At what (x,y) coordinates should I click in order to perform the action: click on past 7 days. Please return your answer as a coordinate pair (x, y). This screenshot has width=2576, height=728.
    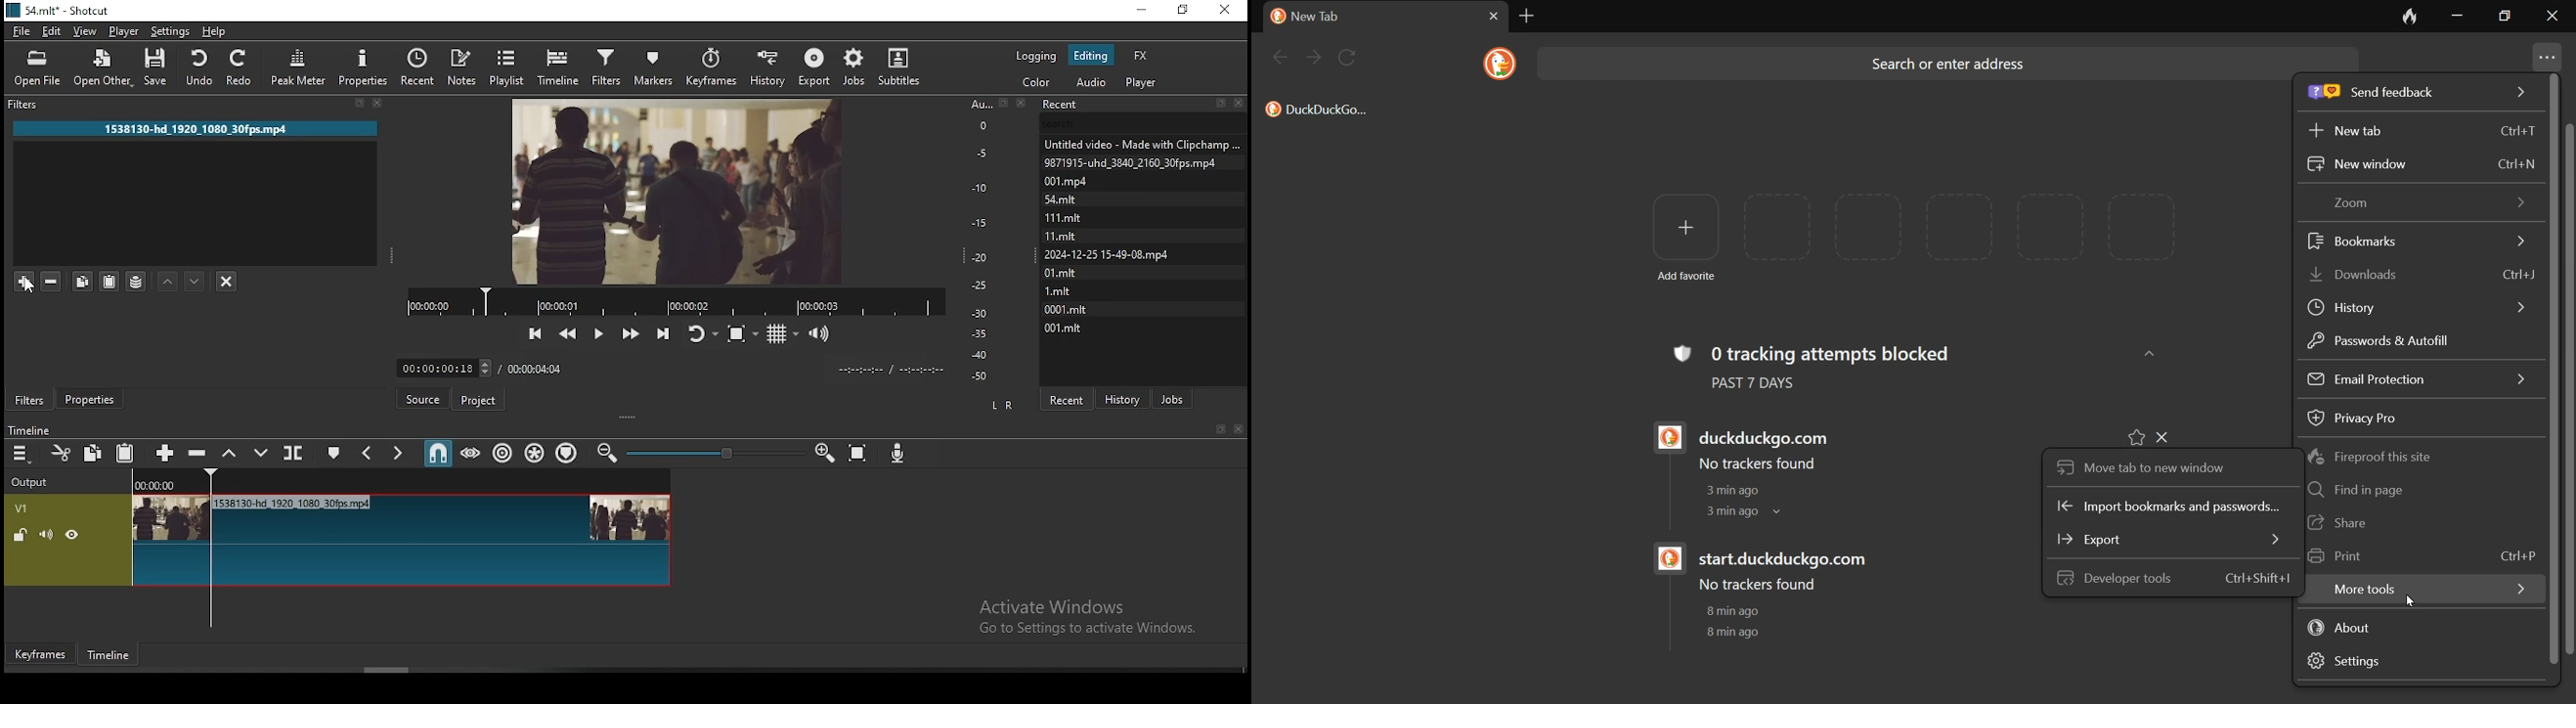
    Looking at the image, I should click on (1770, 387).